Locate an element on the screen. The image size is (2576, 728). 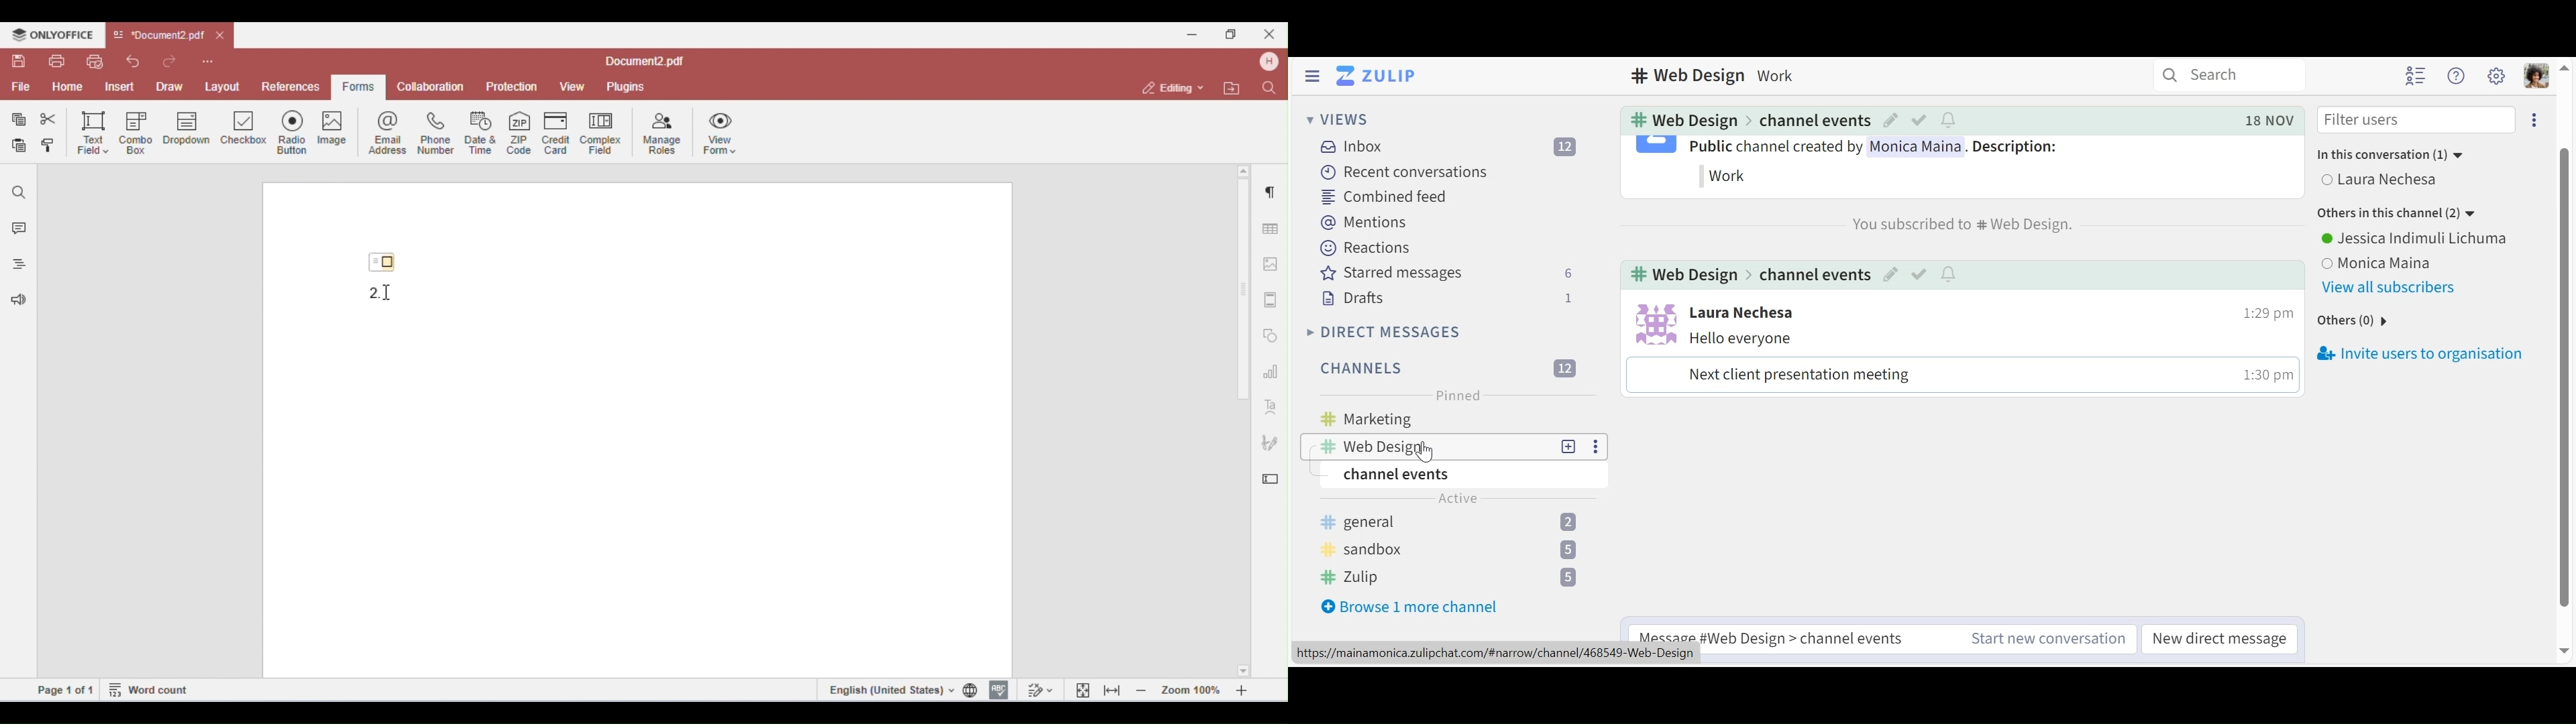
https://mainamonica.zulipchat.com/#narrow/channel/468549-Web-Design is located at coordinates (1496, 653).